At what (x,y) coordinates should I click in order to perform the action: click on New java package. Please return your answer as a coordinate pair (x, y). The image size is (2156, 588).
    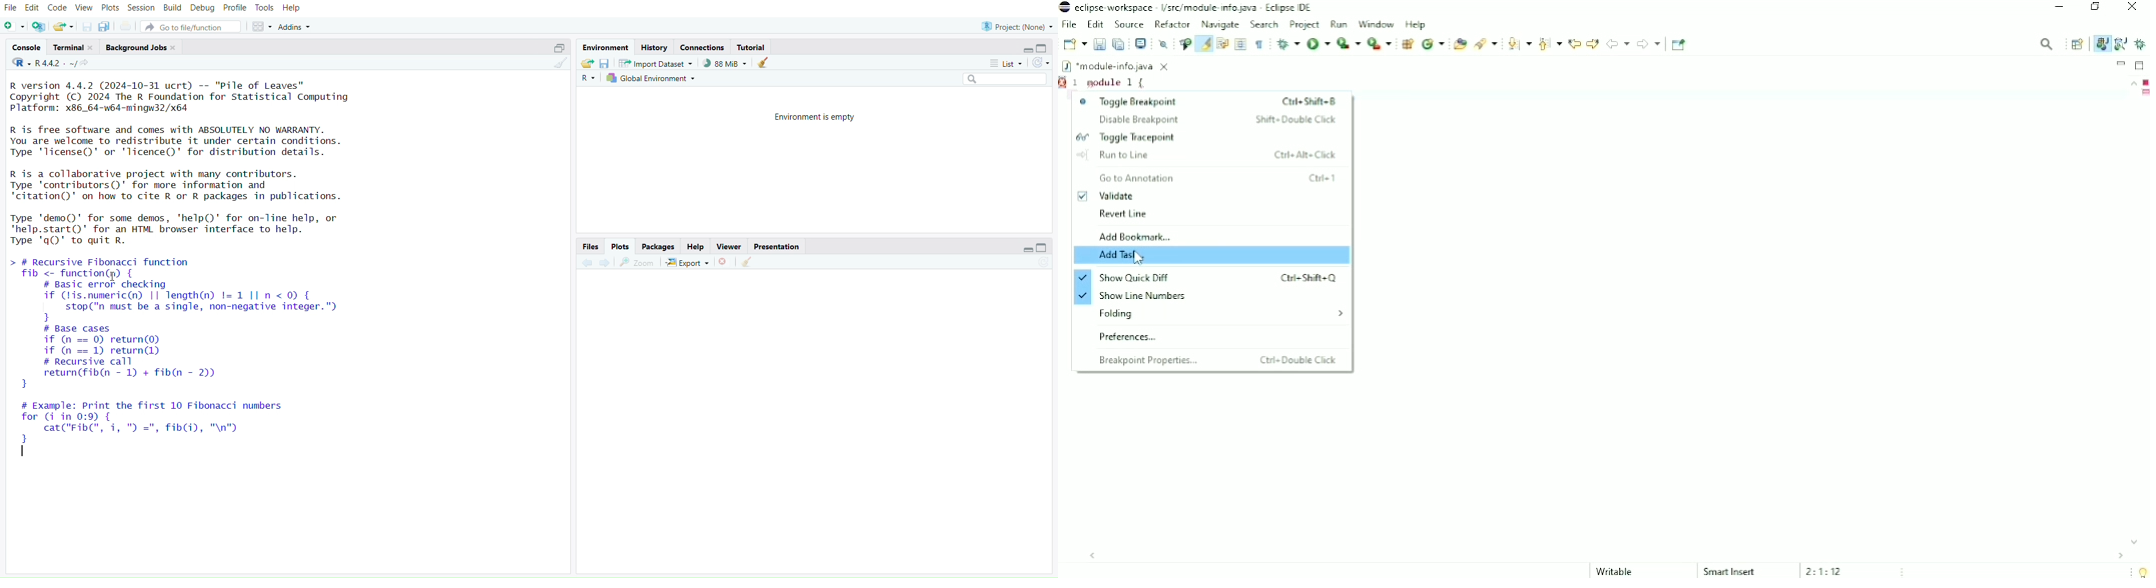
    Looking at the image, I should click on (1407, 44).